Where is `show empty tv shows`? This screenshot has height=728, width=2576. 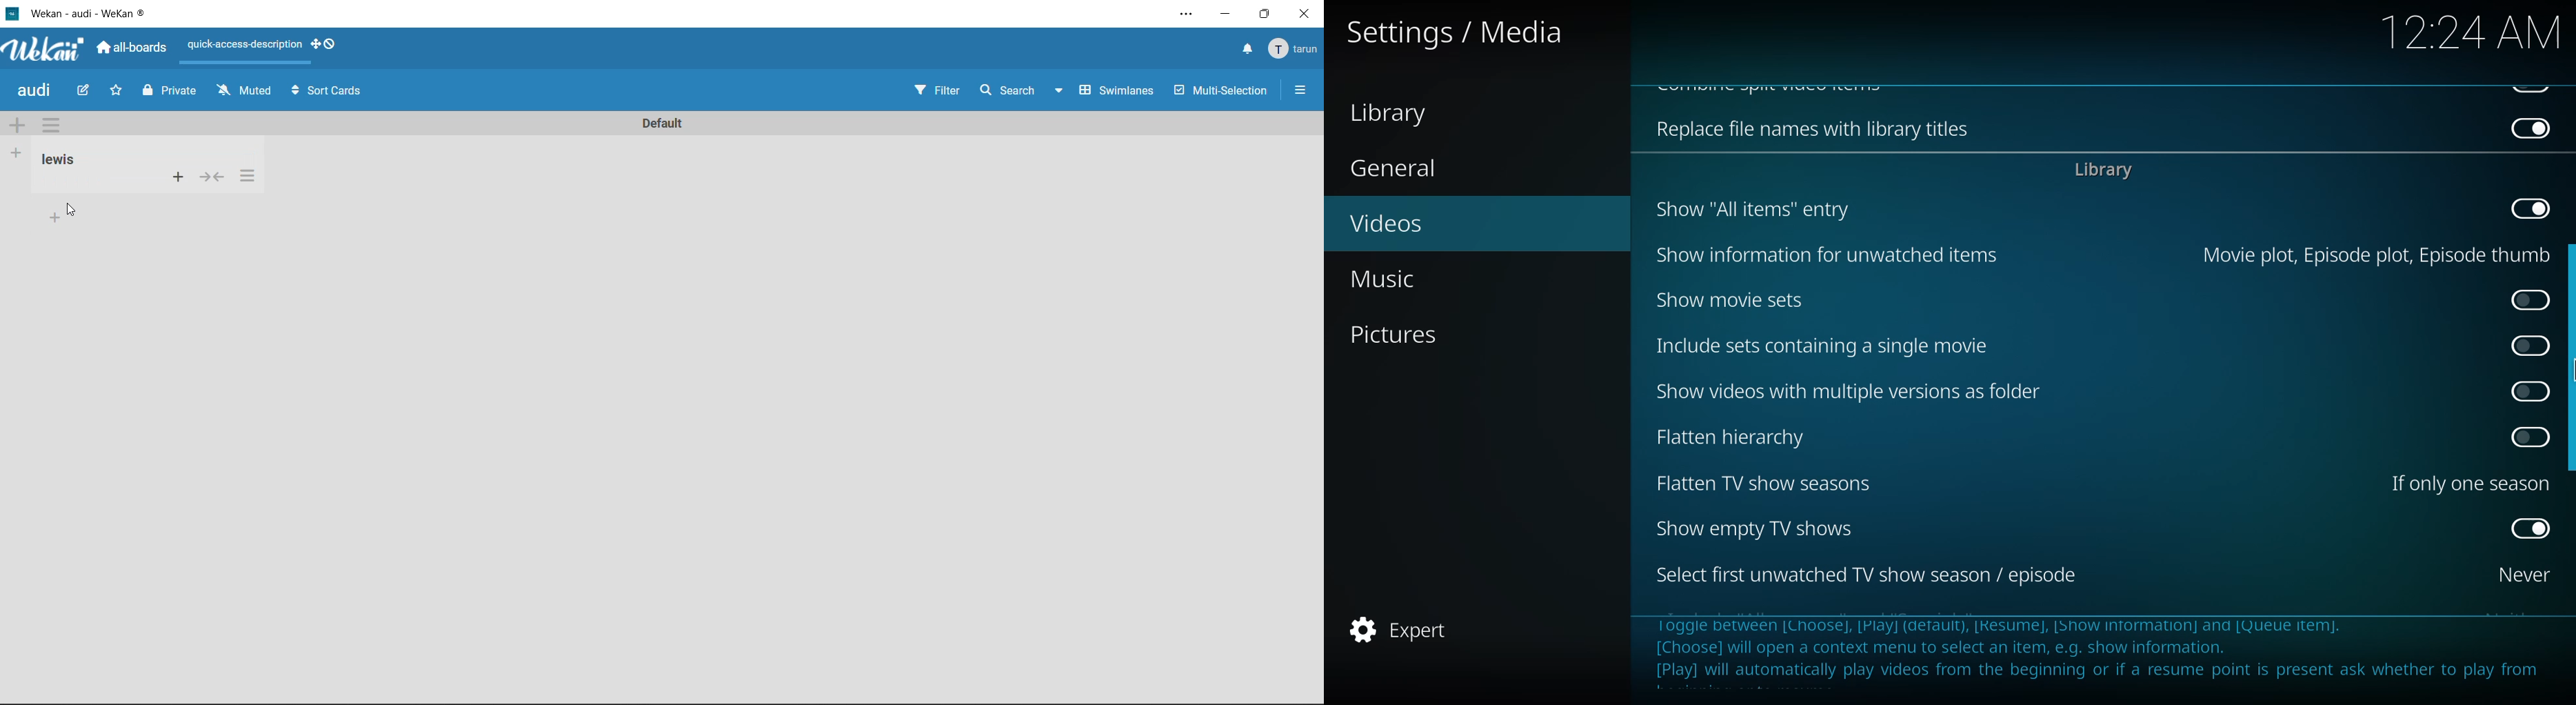
show empty tv shows is located at coordinates (1755, 529).